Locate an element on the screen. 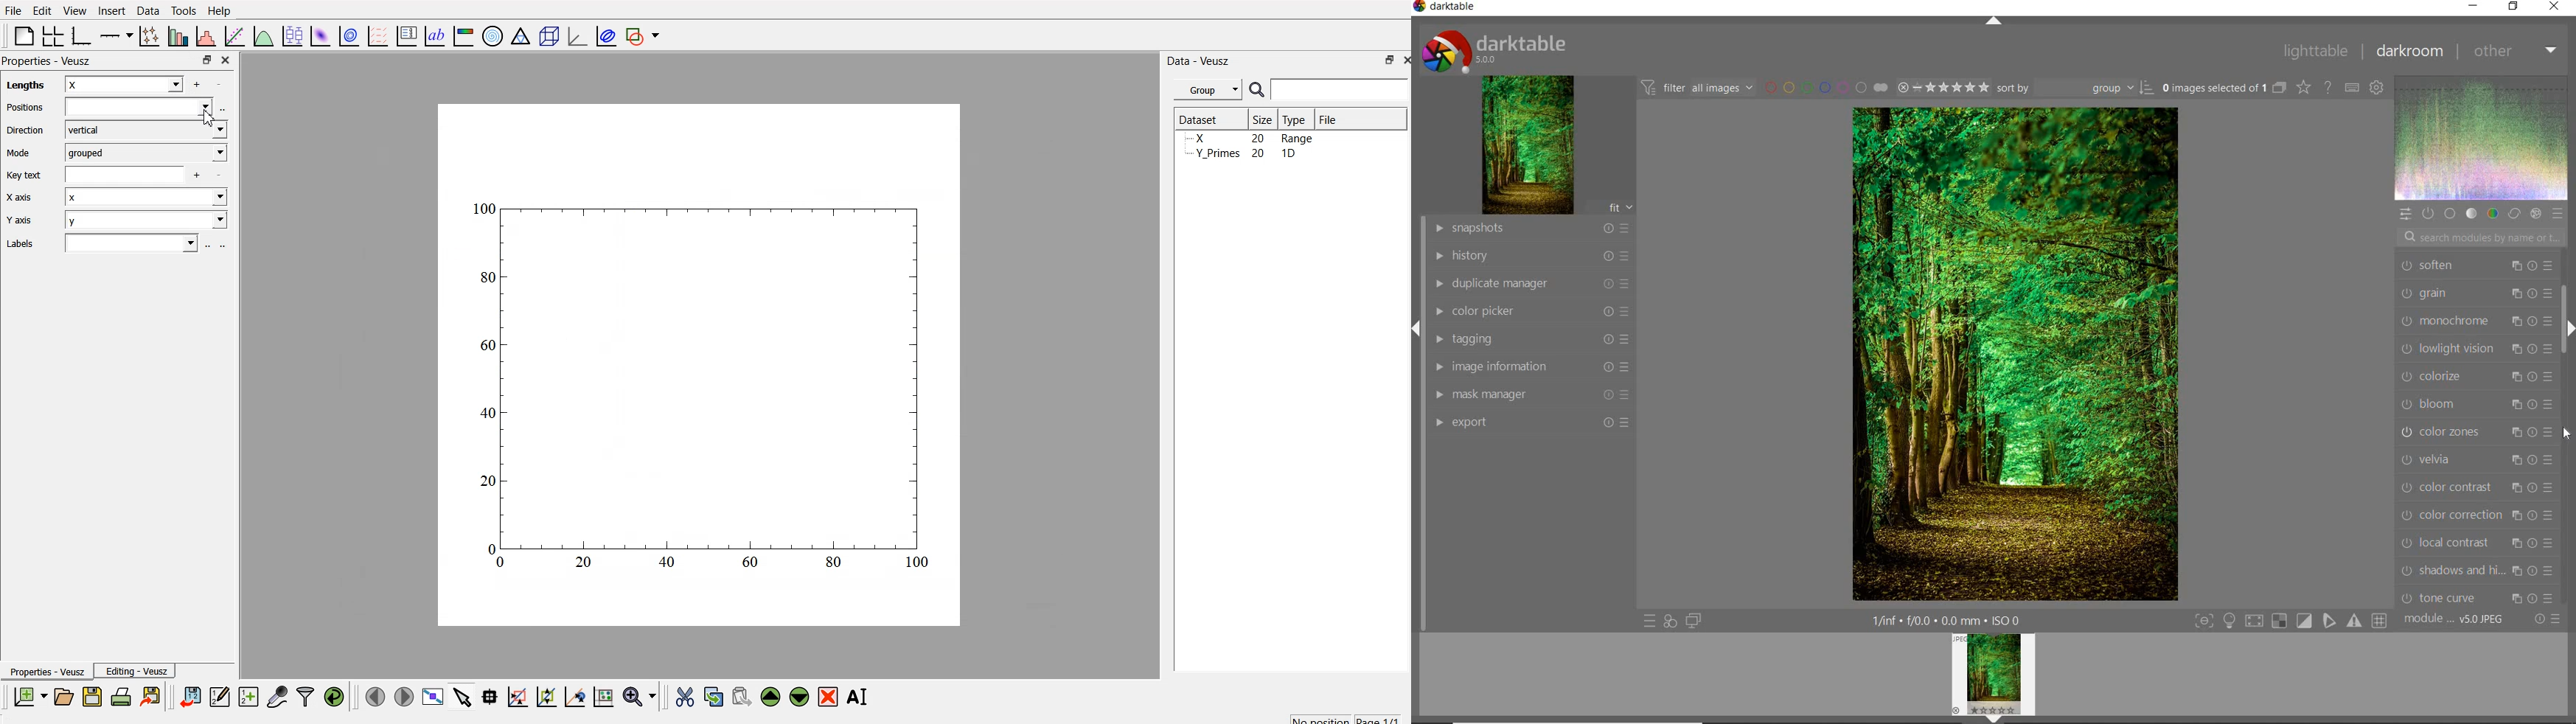 This screenshot has height=728, width=2576. EXPAND/COLLAPSE is located at coordinates (2569, 330).